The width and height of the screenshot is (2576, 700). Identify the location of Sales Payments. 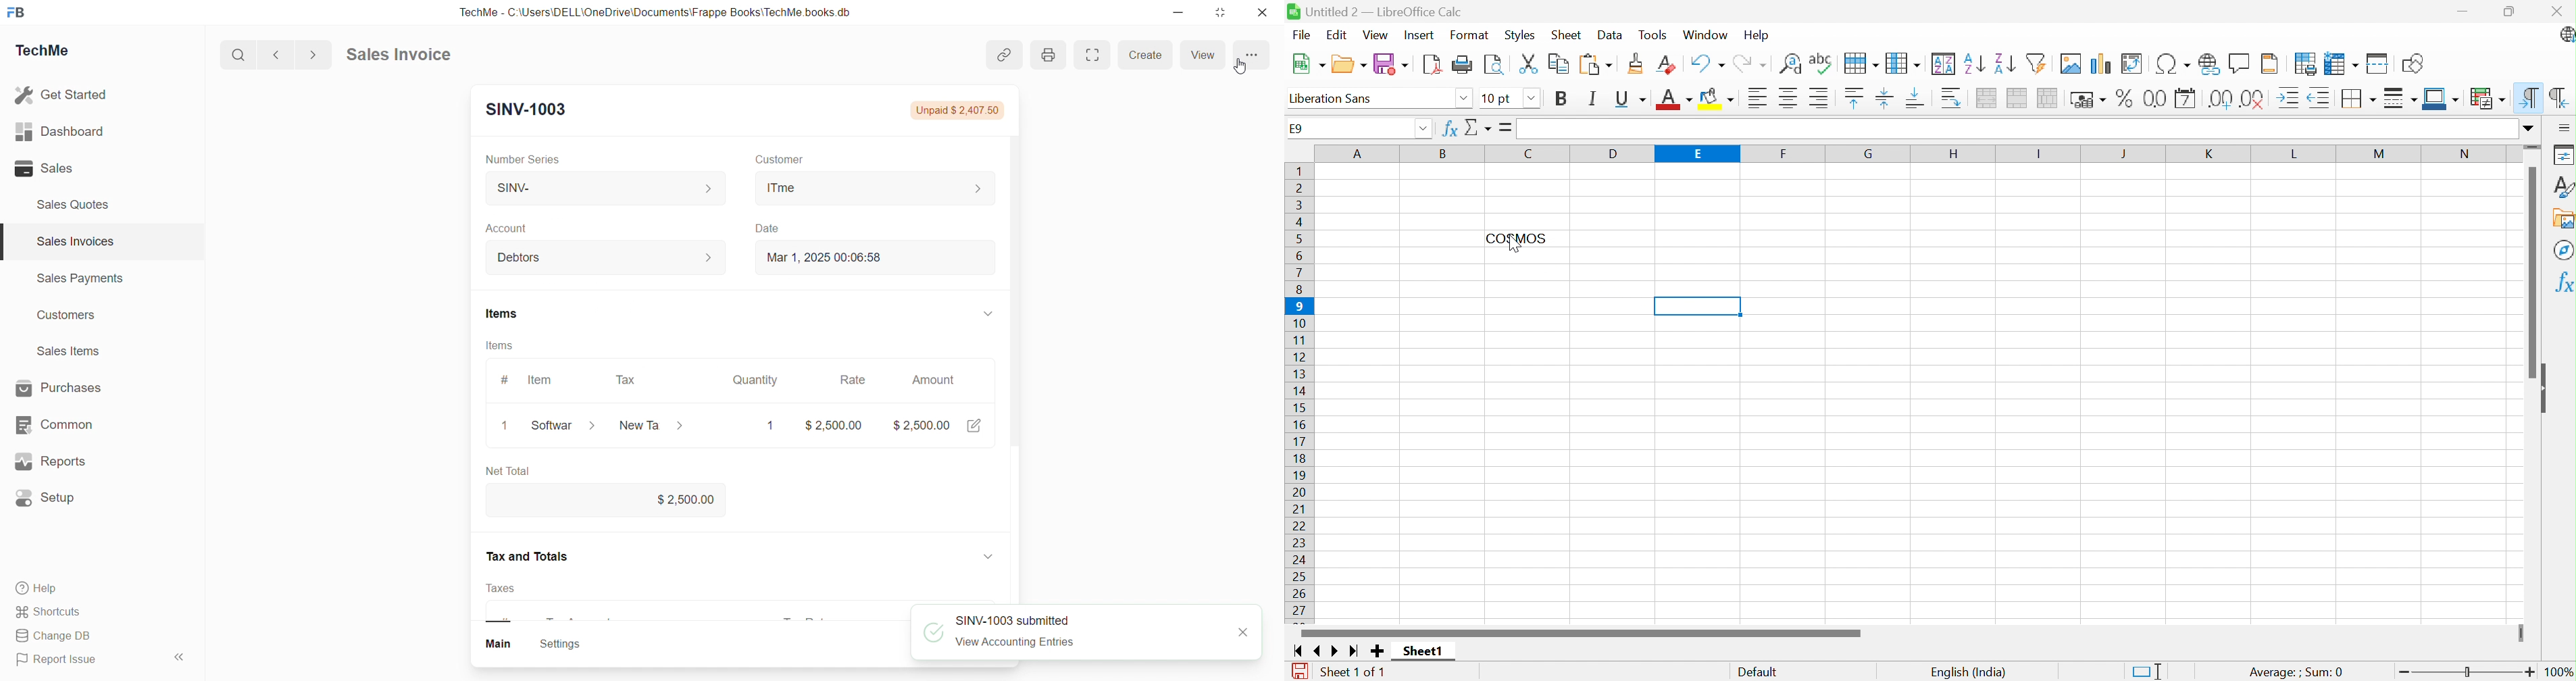
(74, 280).